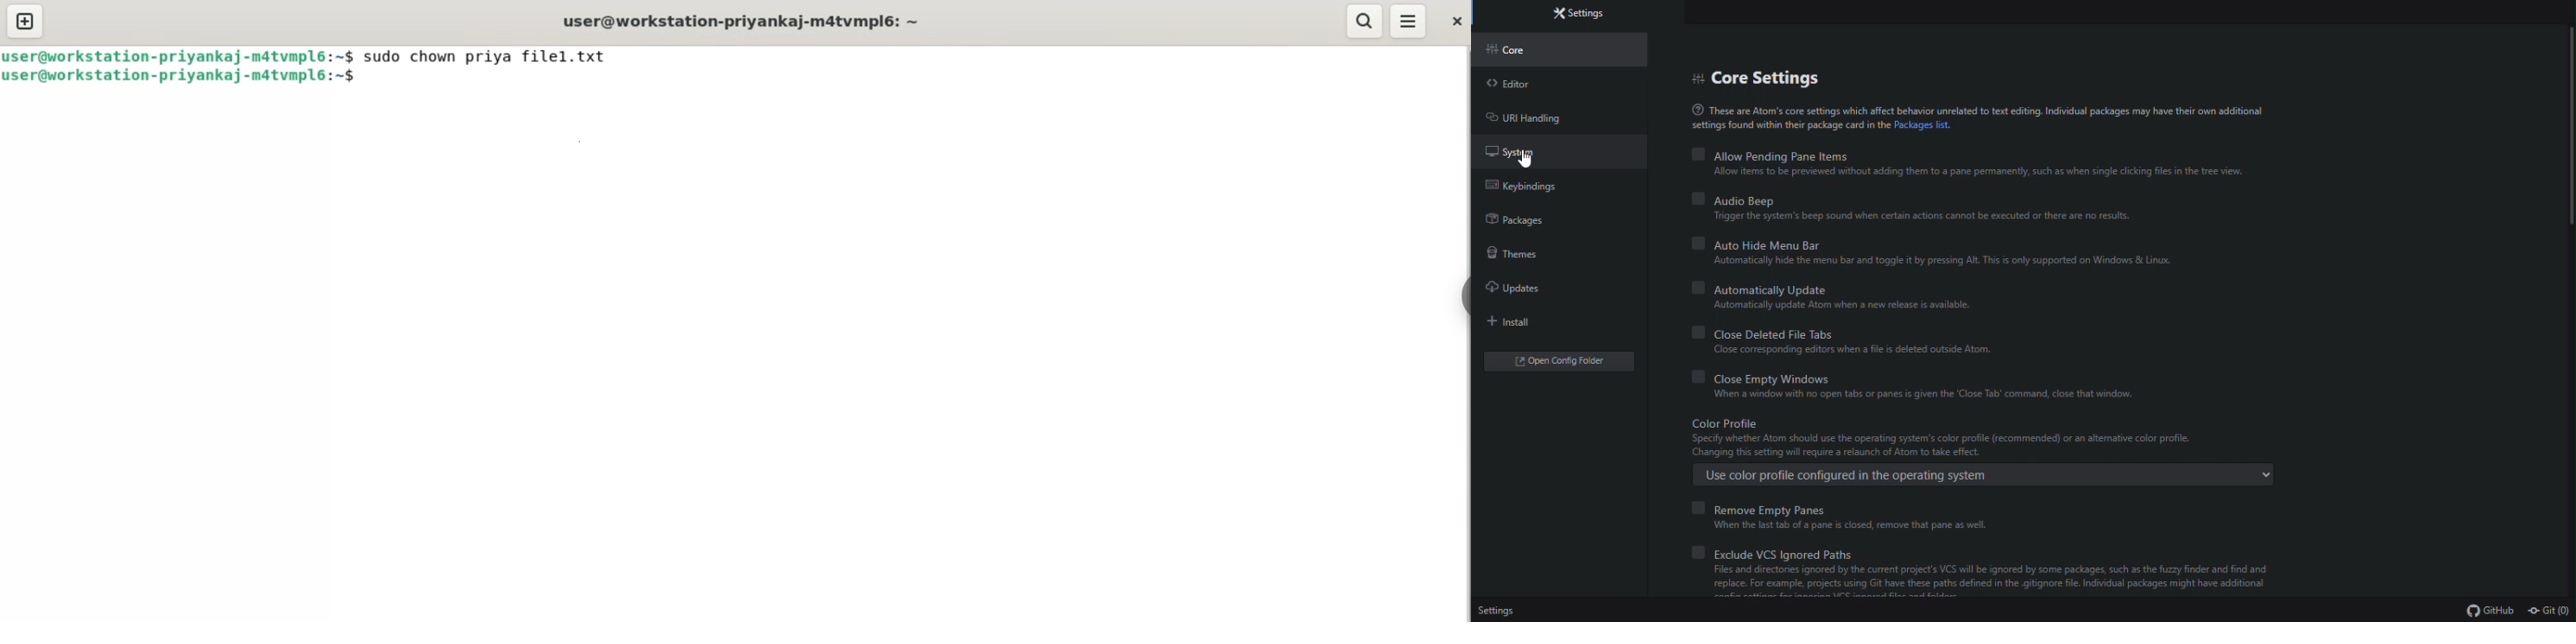  I want to click on settings, so click(1495, 611).